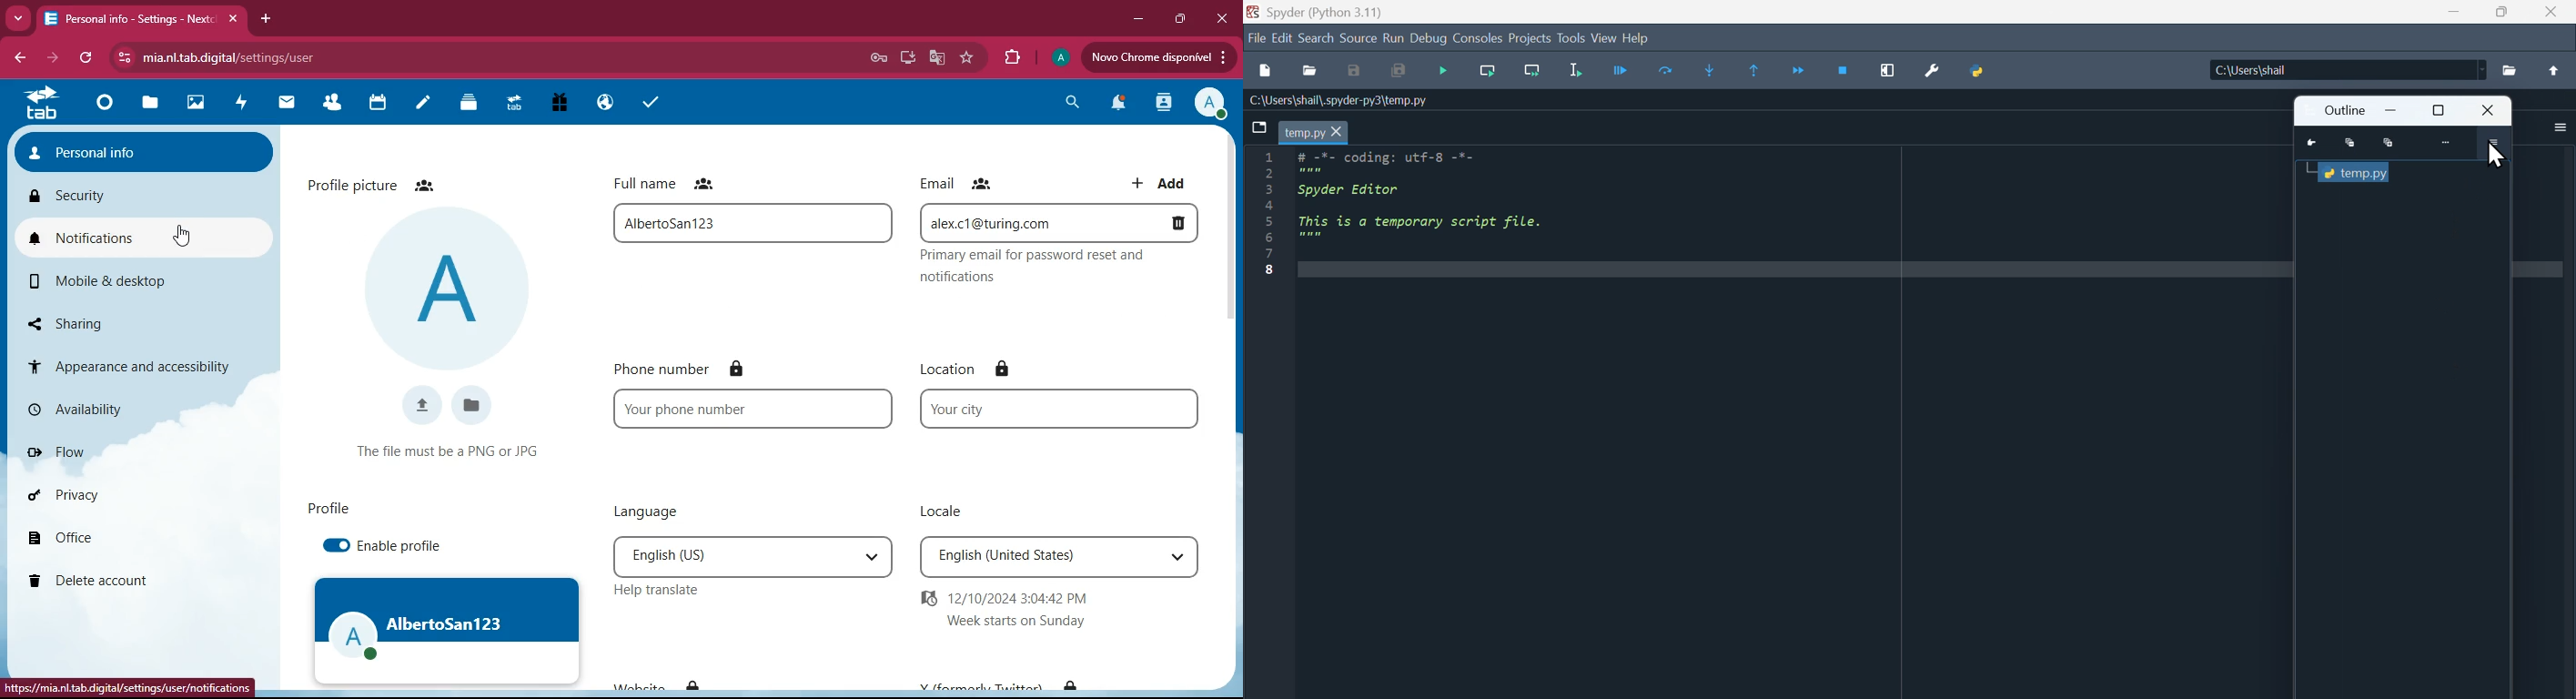  What do you see at coordinates (1283, 36) in the screenshot?
I see `Edit` at bounding box center [1283, 36].